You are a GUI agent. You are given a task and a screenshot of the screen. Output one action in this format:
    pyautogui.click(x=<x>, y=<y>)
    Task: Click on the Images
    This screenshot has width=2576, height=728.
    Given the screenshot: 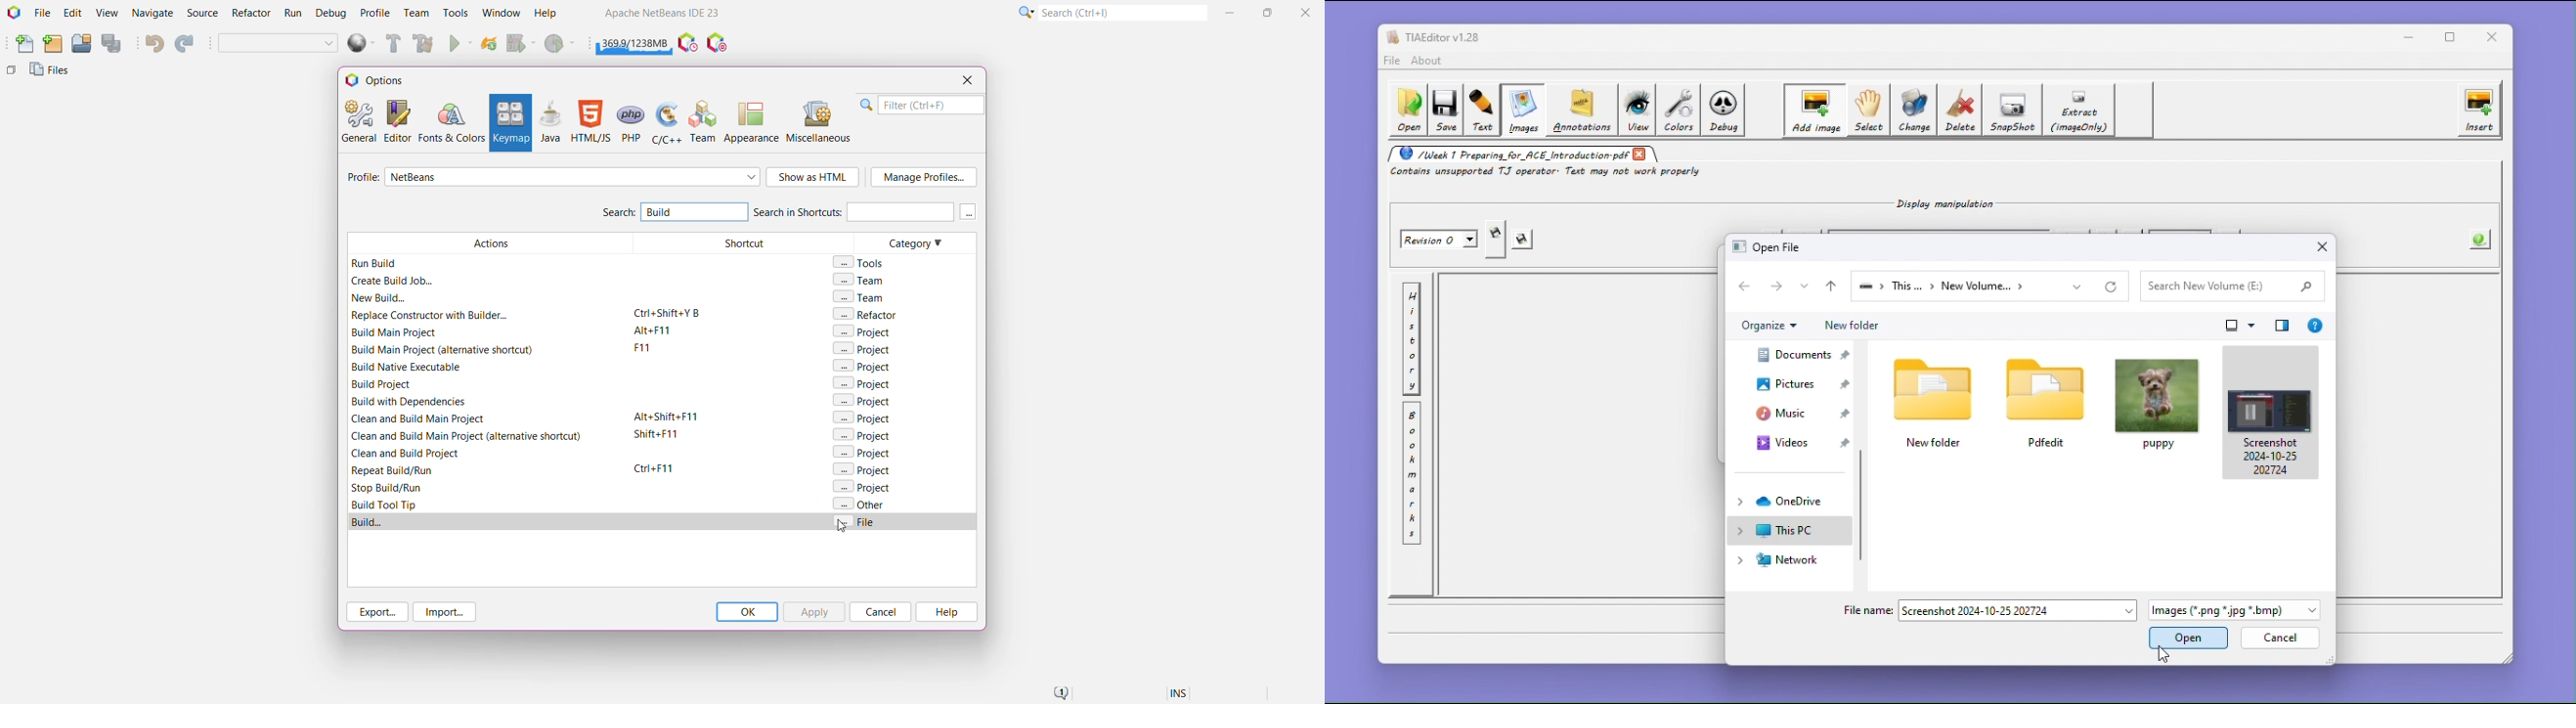 What is the action you would take?
    pyautogui.click(x=1521, y=110)
    